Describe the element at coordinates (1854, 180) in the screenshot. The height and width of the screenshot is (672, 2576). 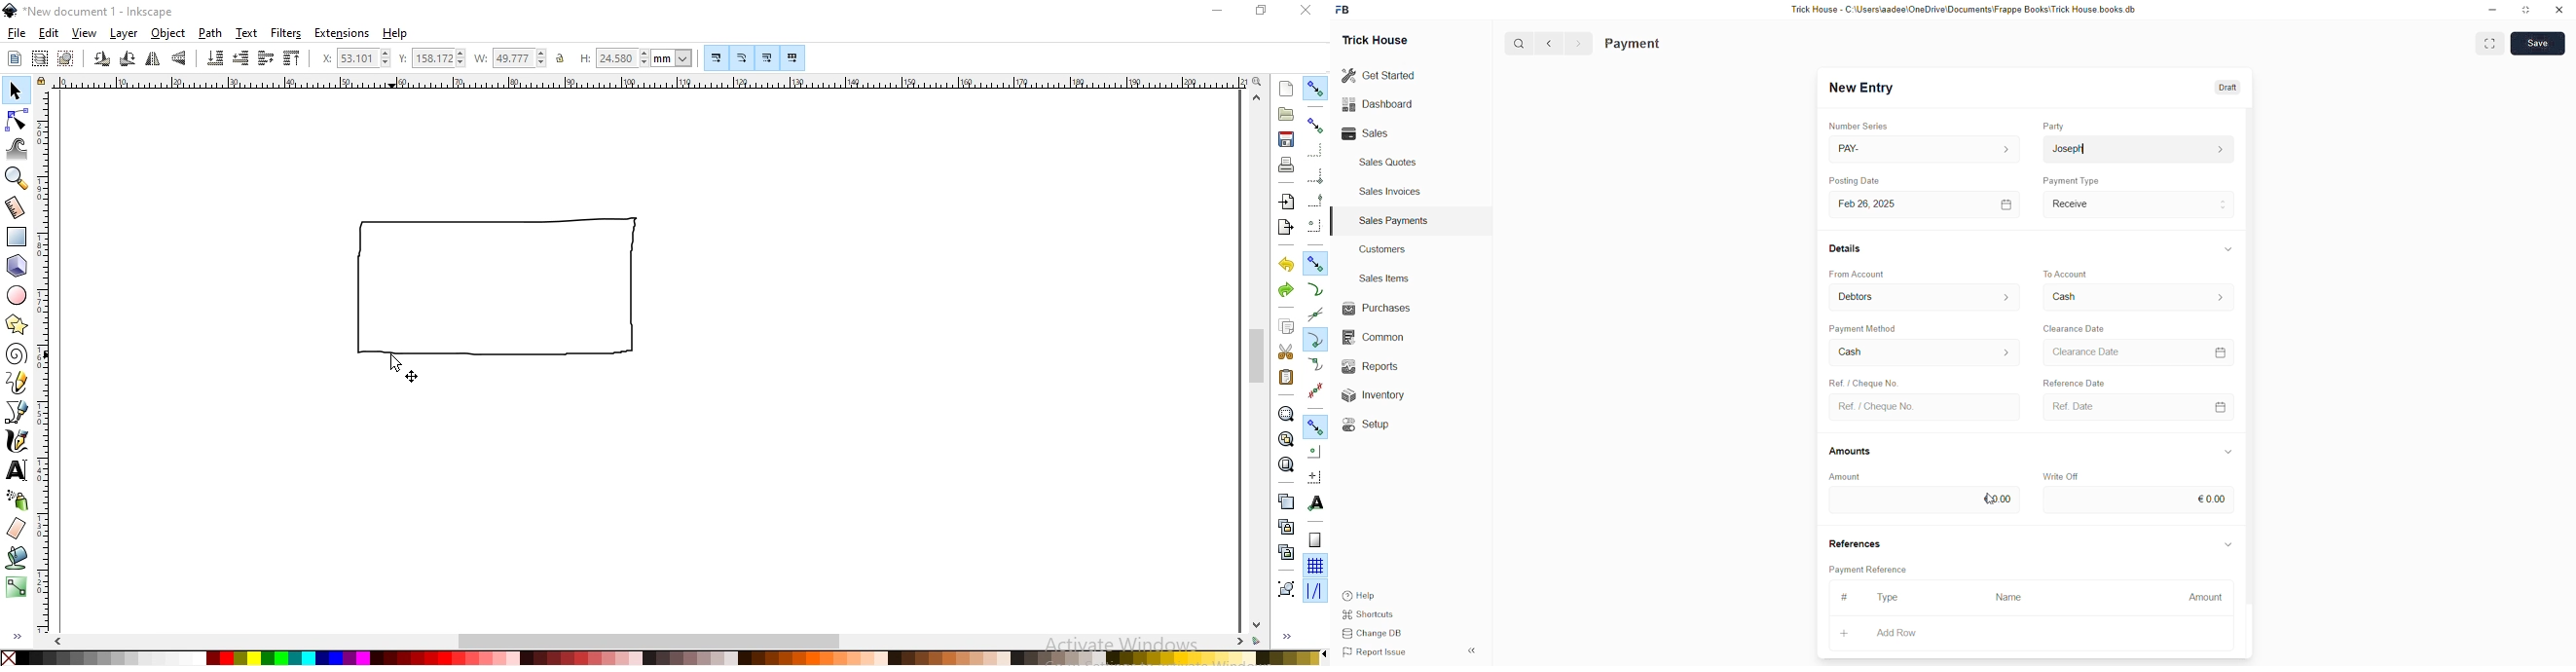
I see `Posting Date` at that location.